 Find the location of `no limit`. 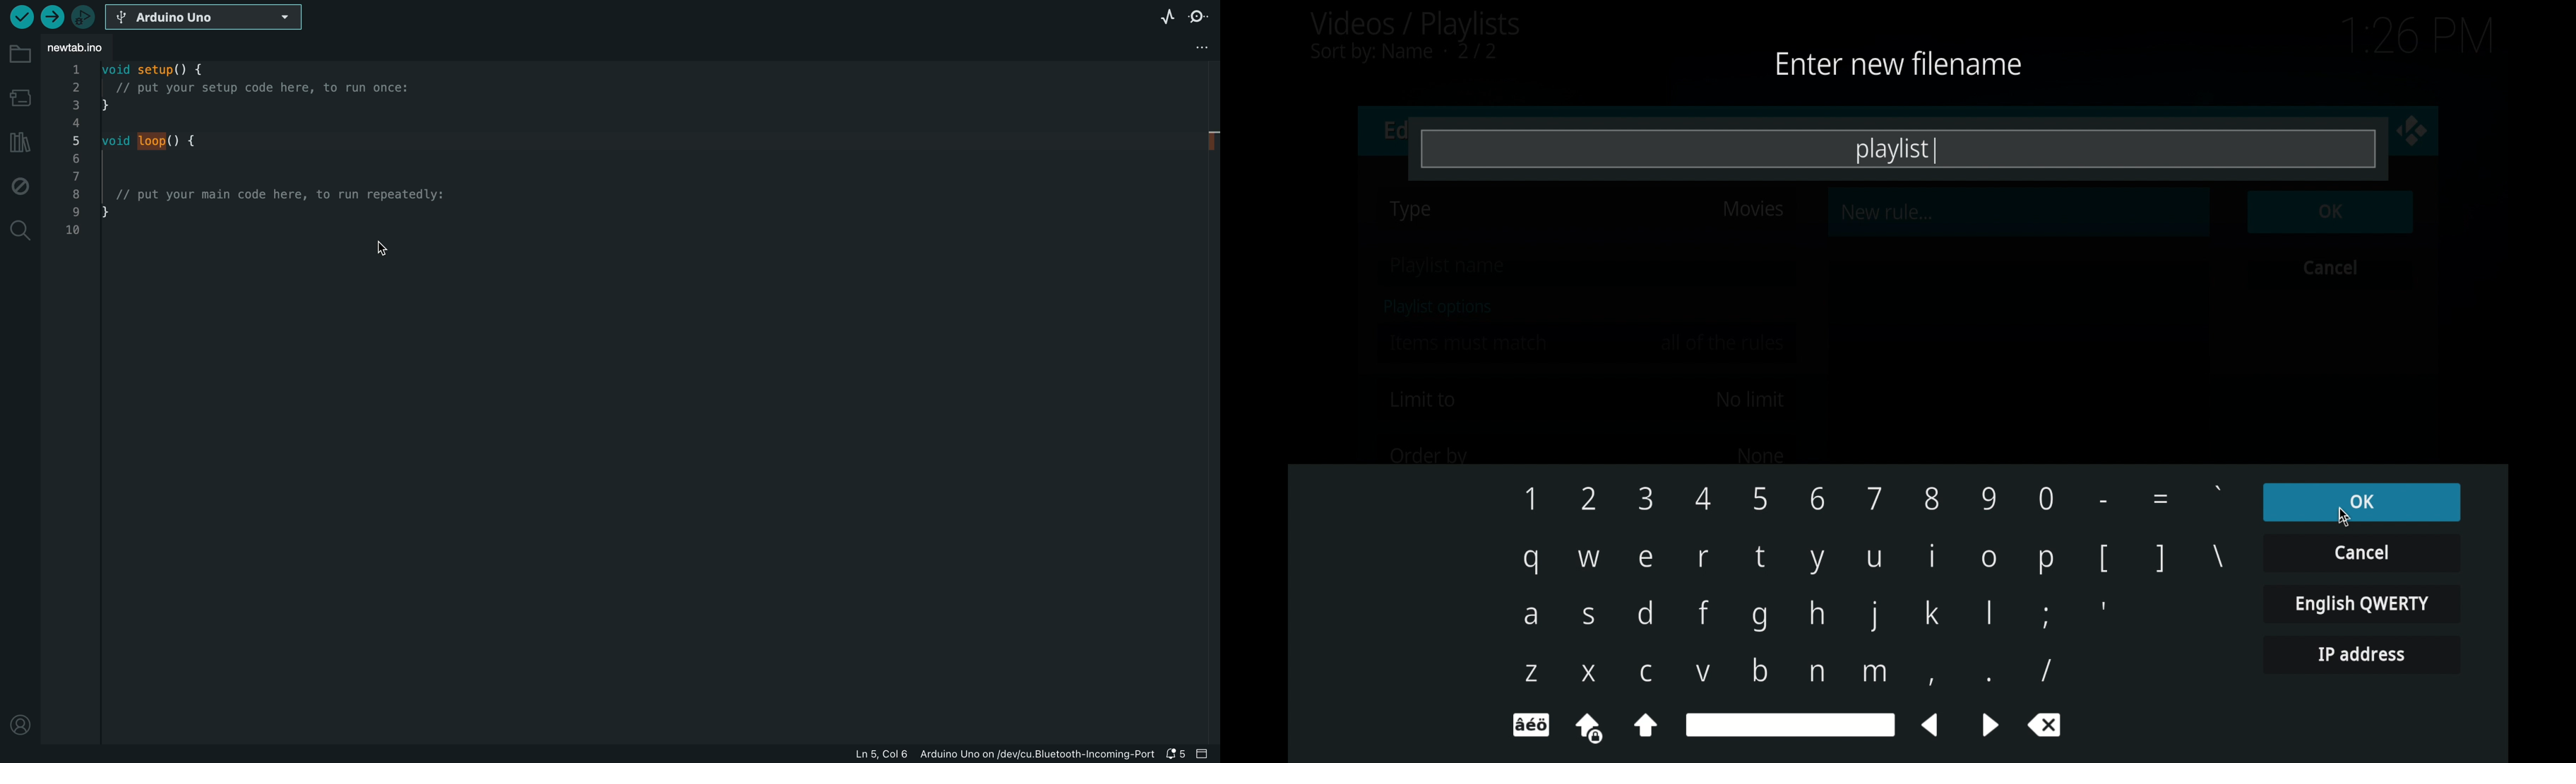

no limit is located at coordinates (1750, 400).